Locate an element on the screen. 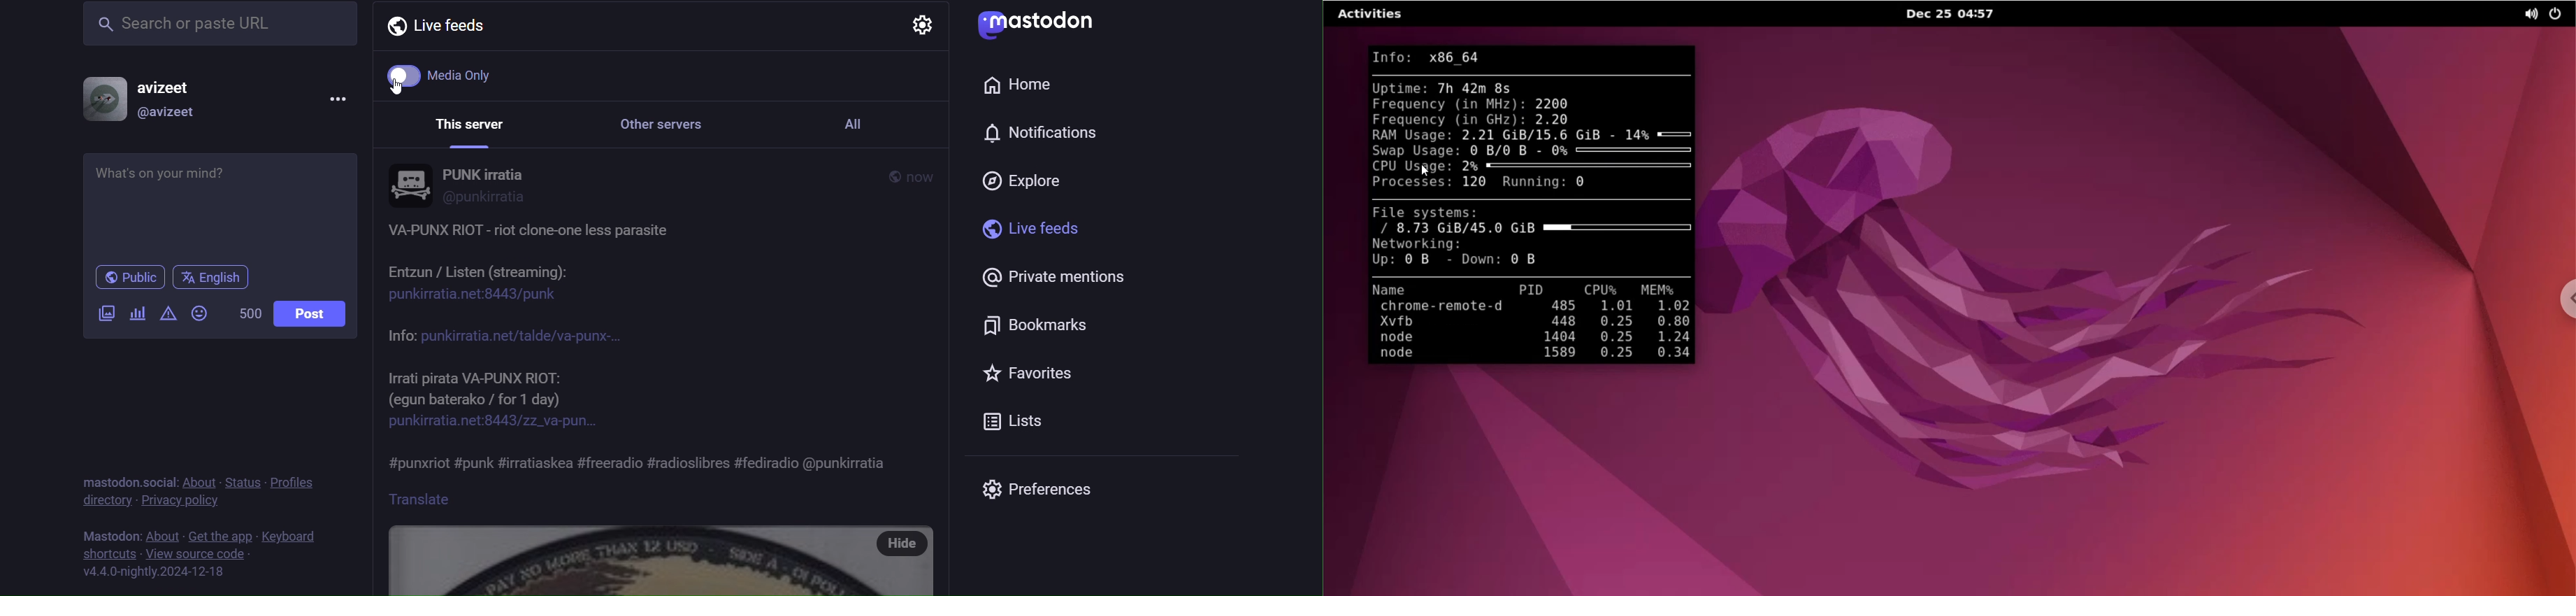 The width and height of the screenshot is (2576, 616). text is located at coordinates (103, 532).